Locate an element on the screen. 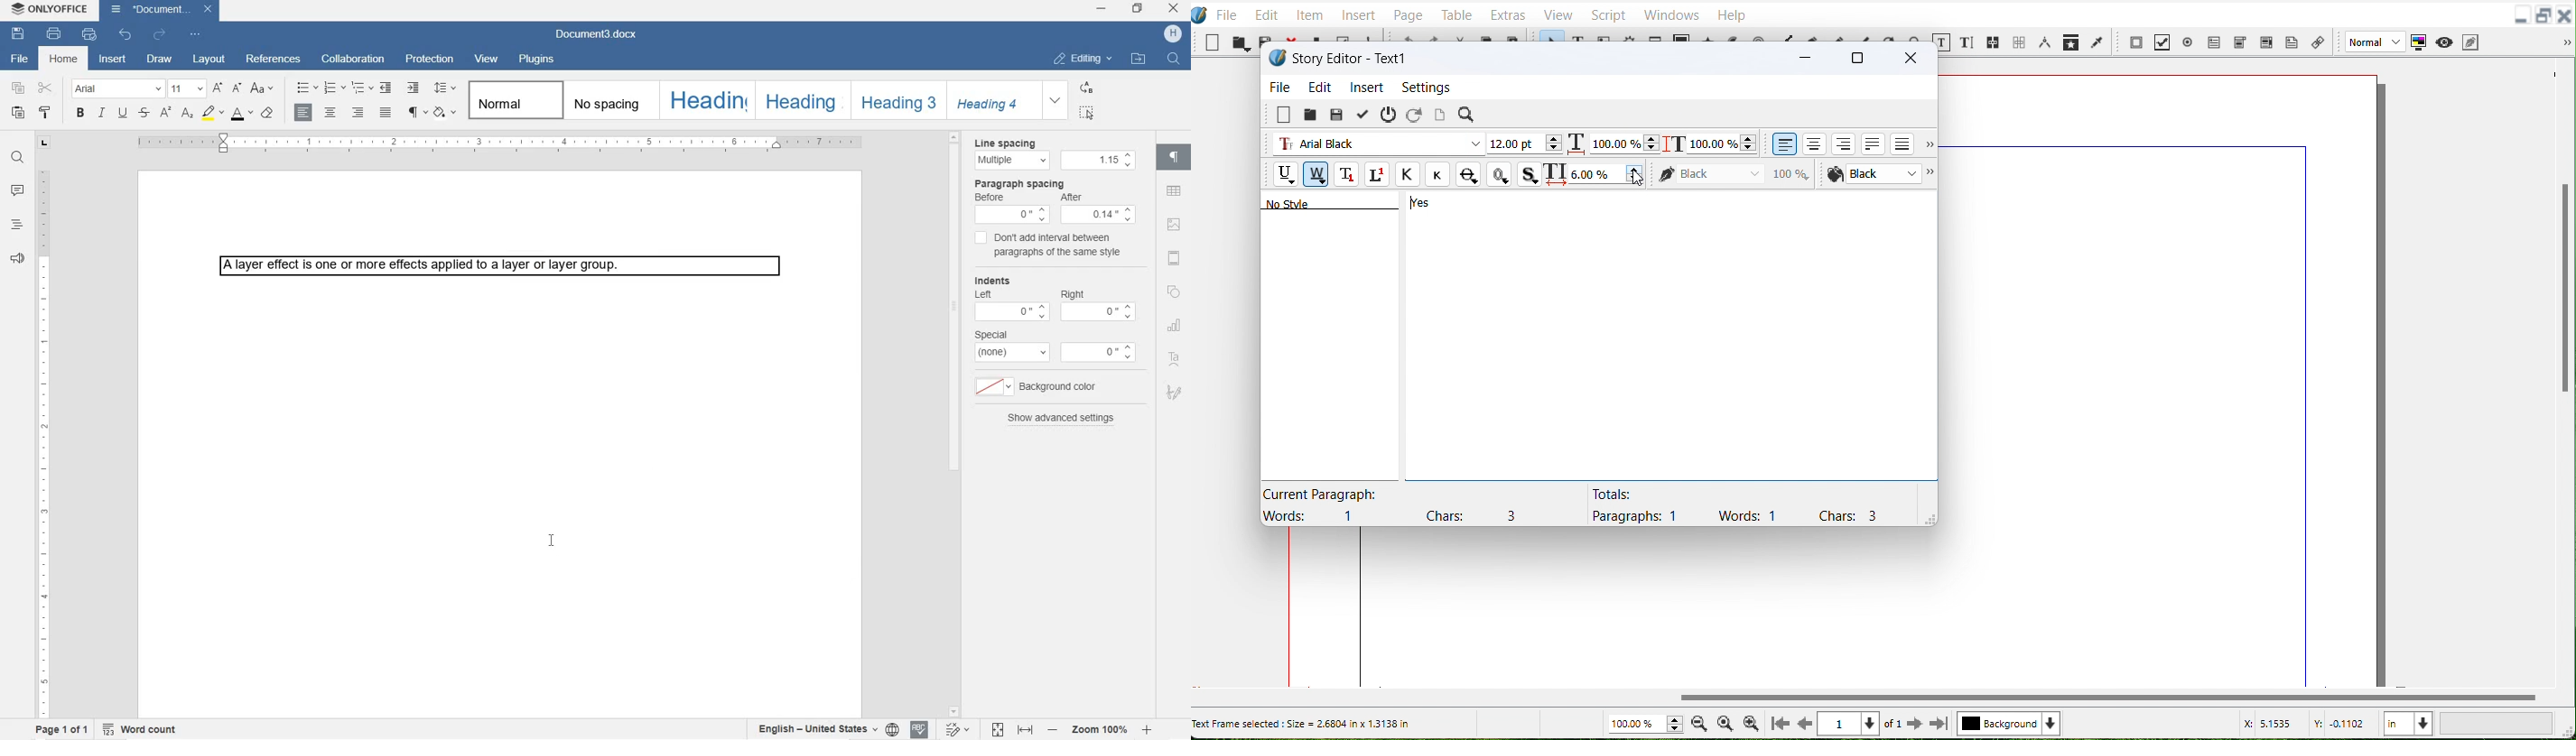 Image resolution: width=2576 pixels, height=756 pixels. Remove Underline is located at coordinates (1316, 174).